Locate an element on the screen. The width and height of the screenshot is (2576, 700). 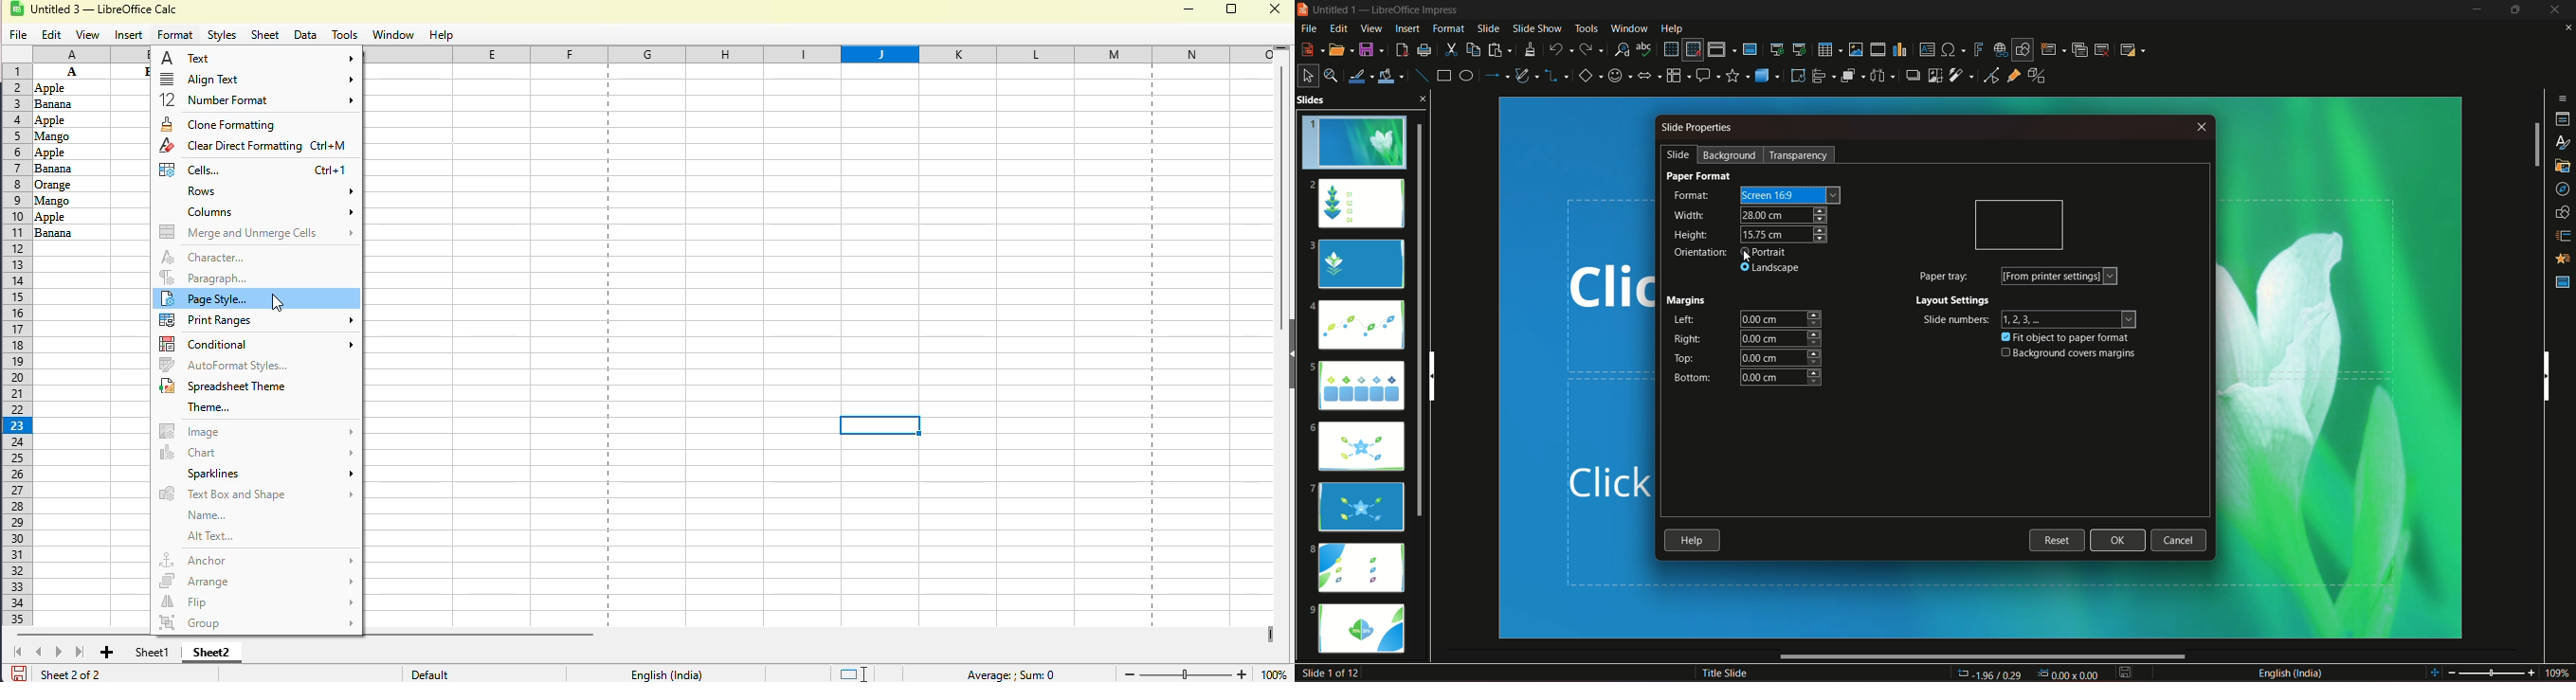
symbol shapes is located at coordinates (1620, 75).